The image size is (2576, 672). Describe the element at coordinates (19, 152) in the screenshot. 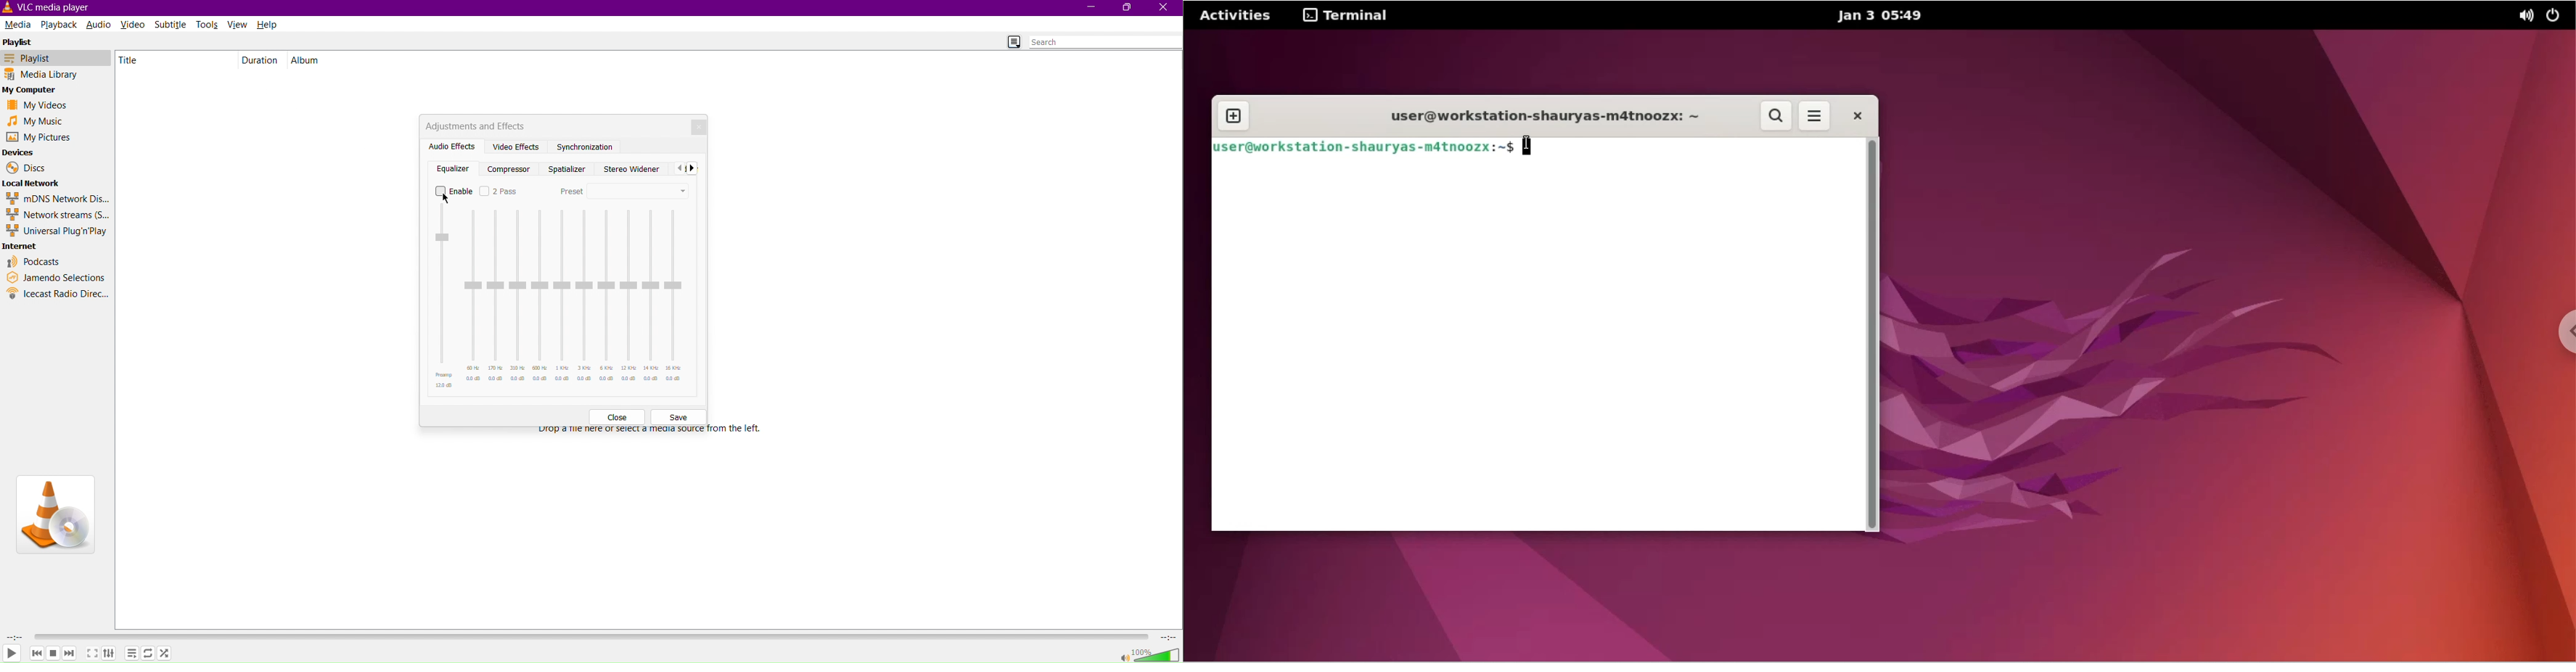

I see `Devices` at that location.